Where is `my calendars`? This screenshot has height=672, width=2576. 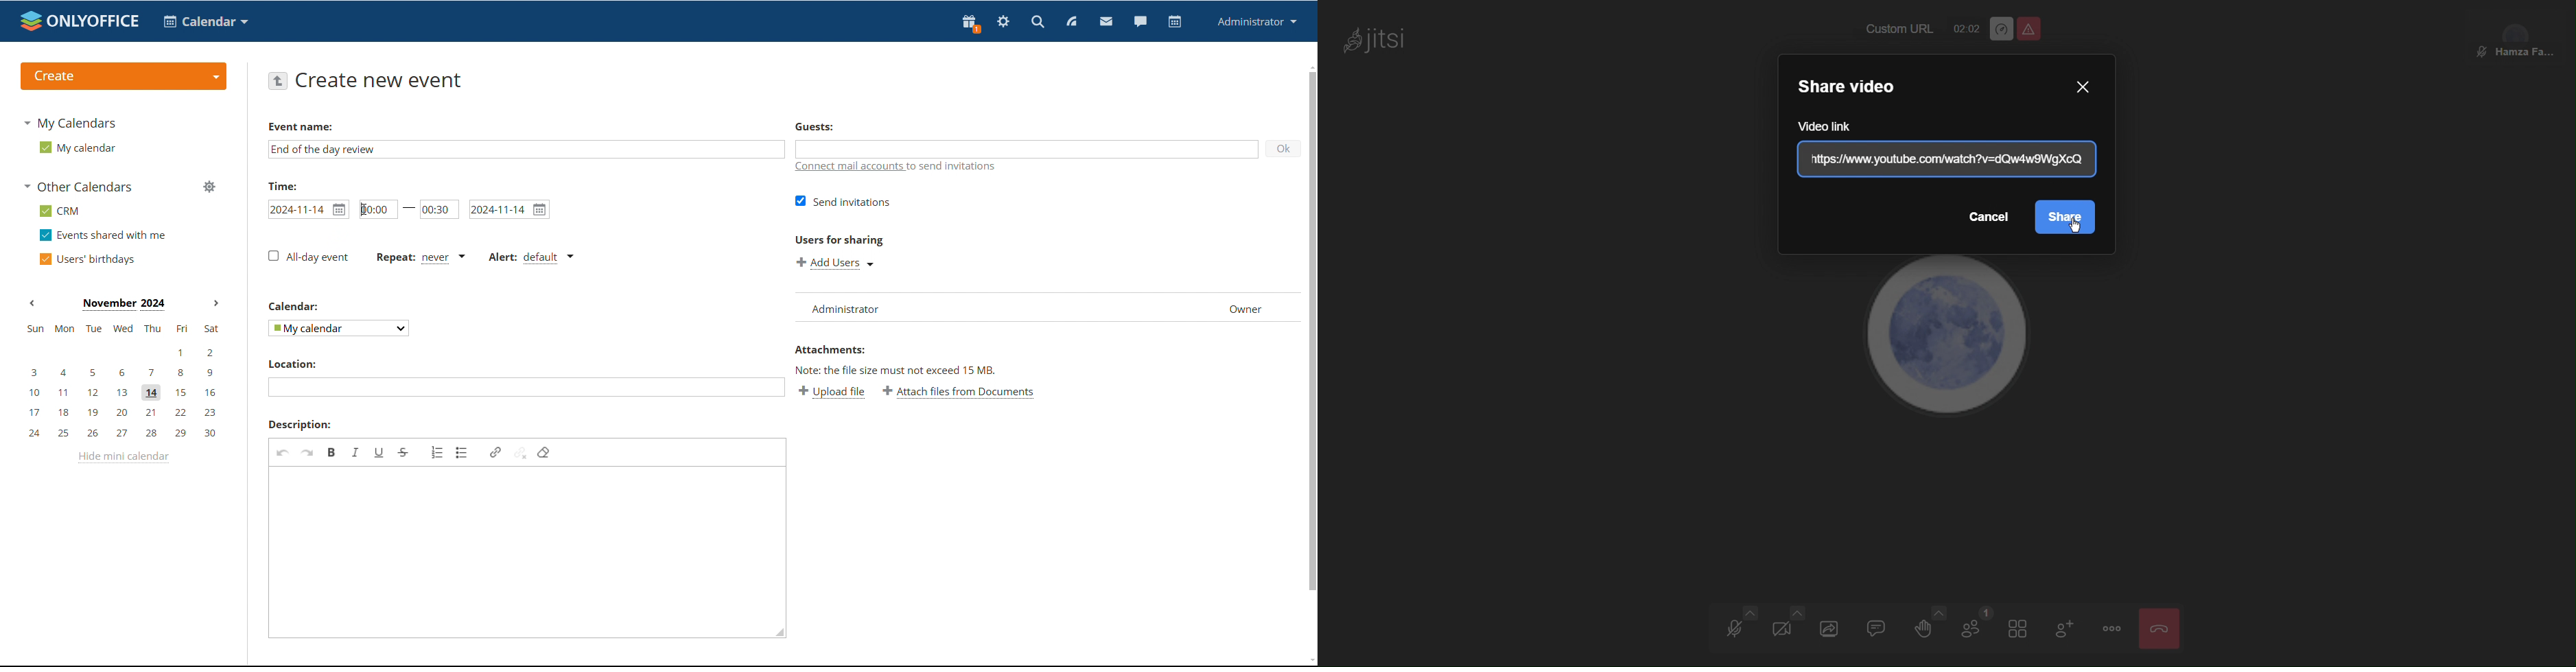
my calendars is located at coordinates (69, 122).